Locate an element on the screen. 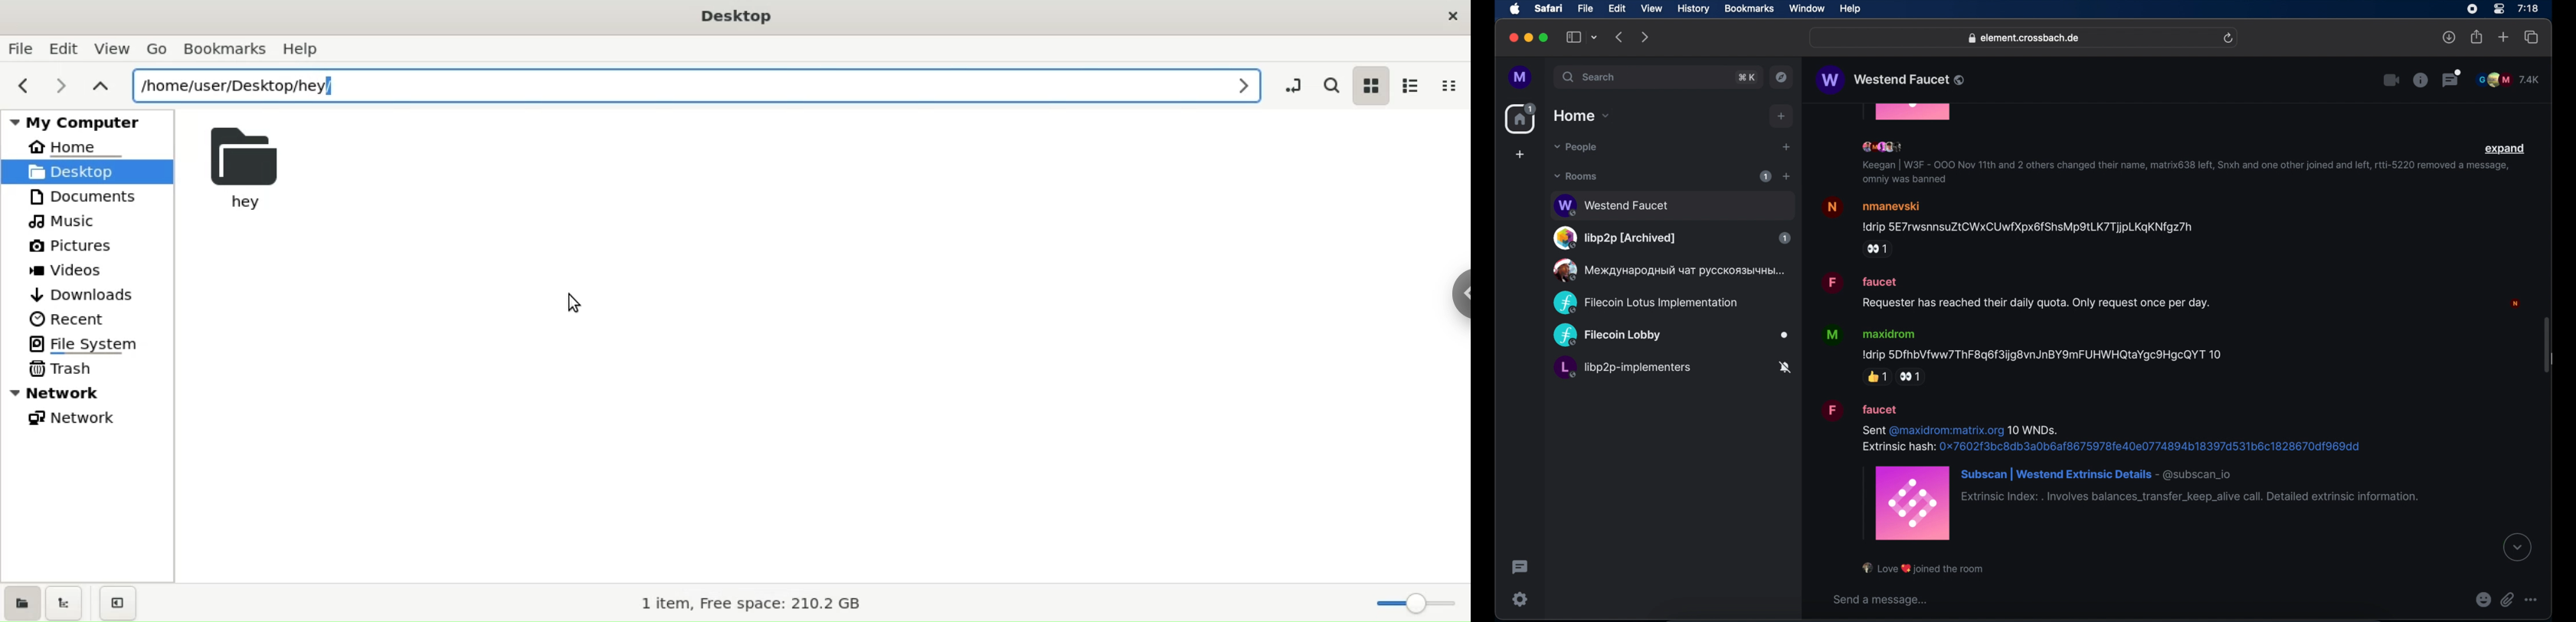 The width and height of the screenshot is (2576, 644). backward is located at coordinates (1620, 37).